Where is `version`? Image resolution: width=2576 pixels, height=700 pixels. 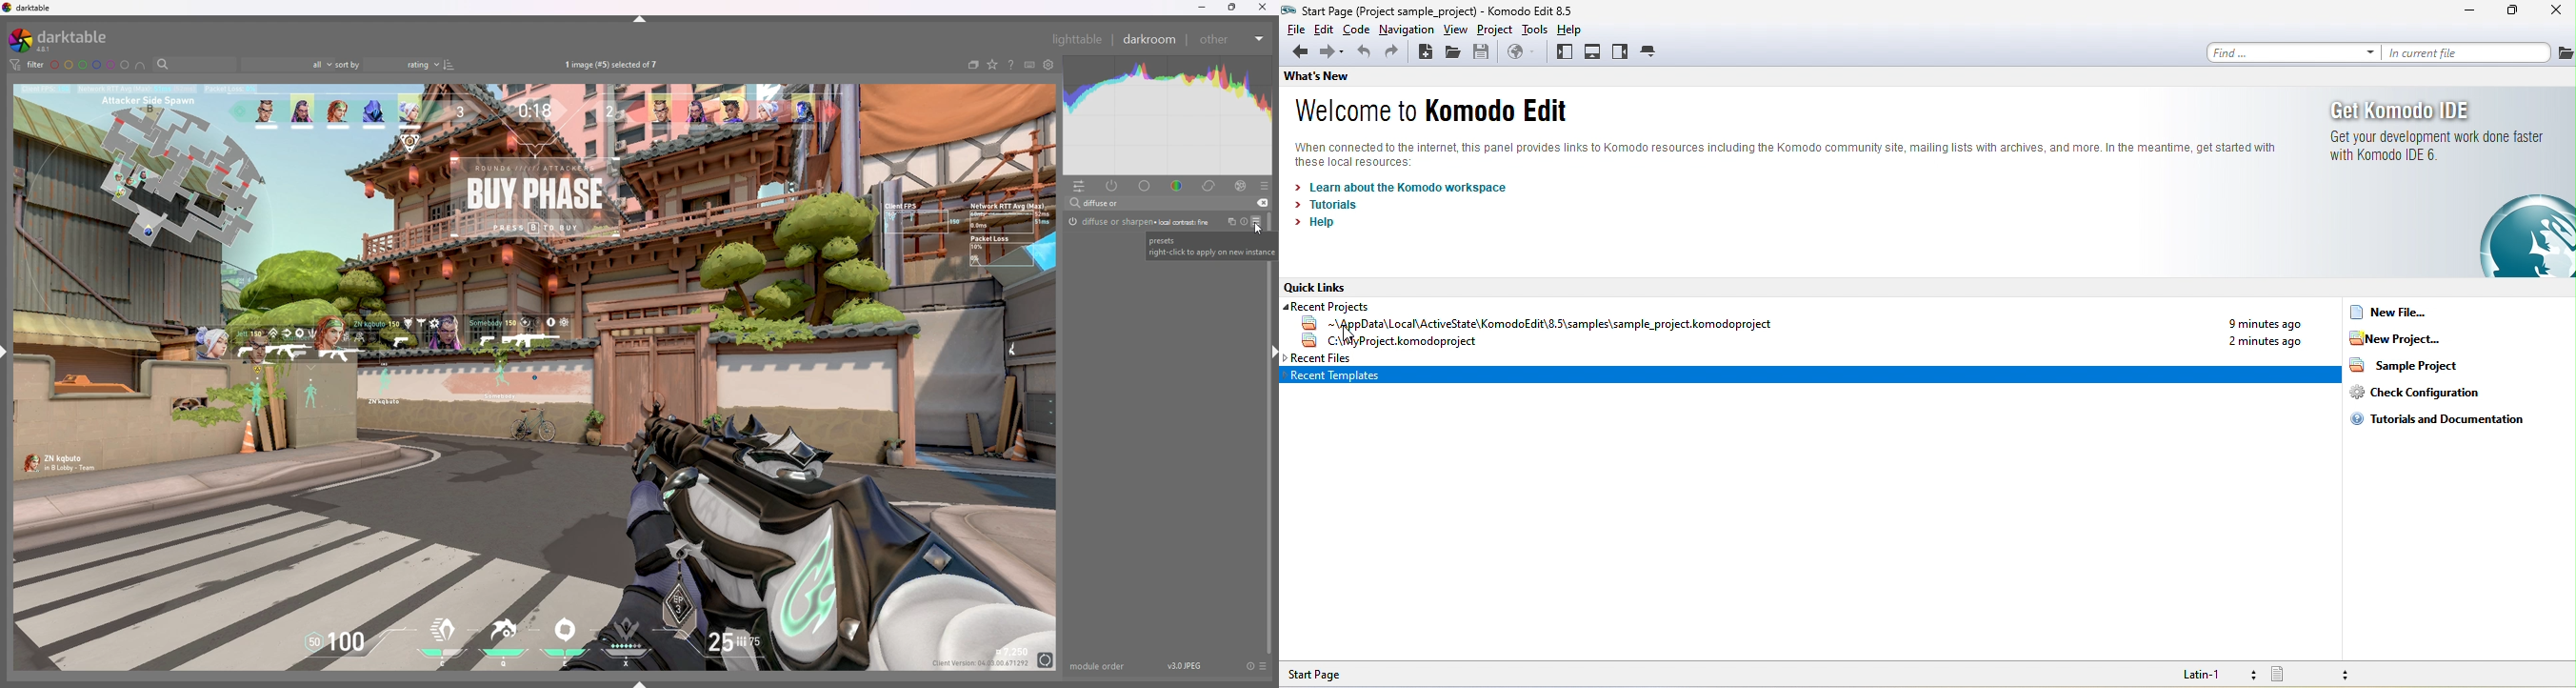
version is located at coordinates (1187, 665).